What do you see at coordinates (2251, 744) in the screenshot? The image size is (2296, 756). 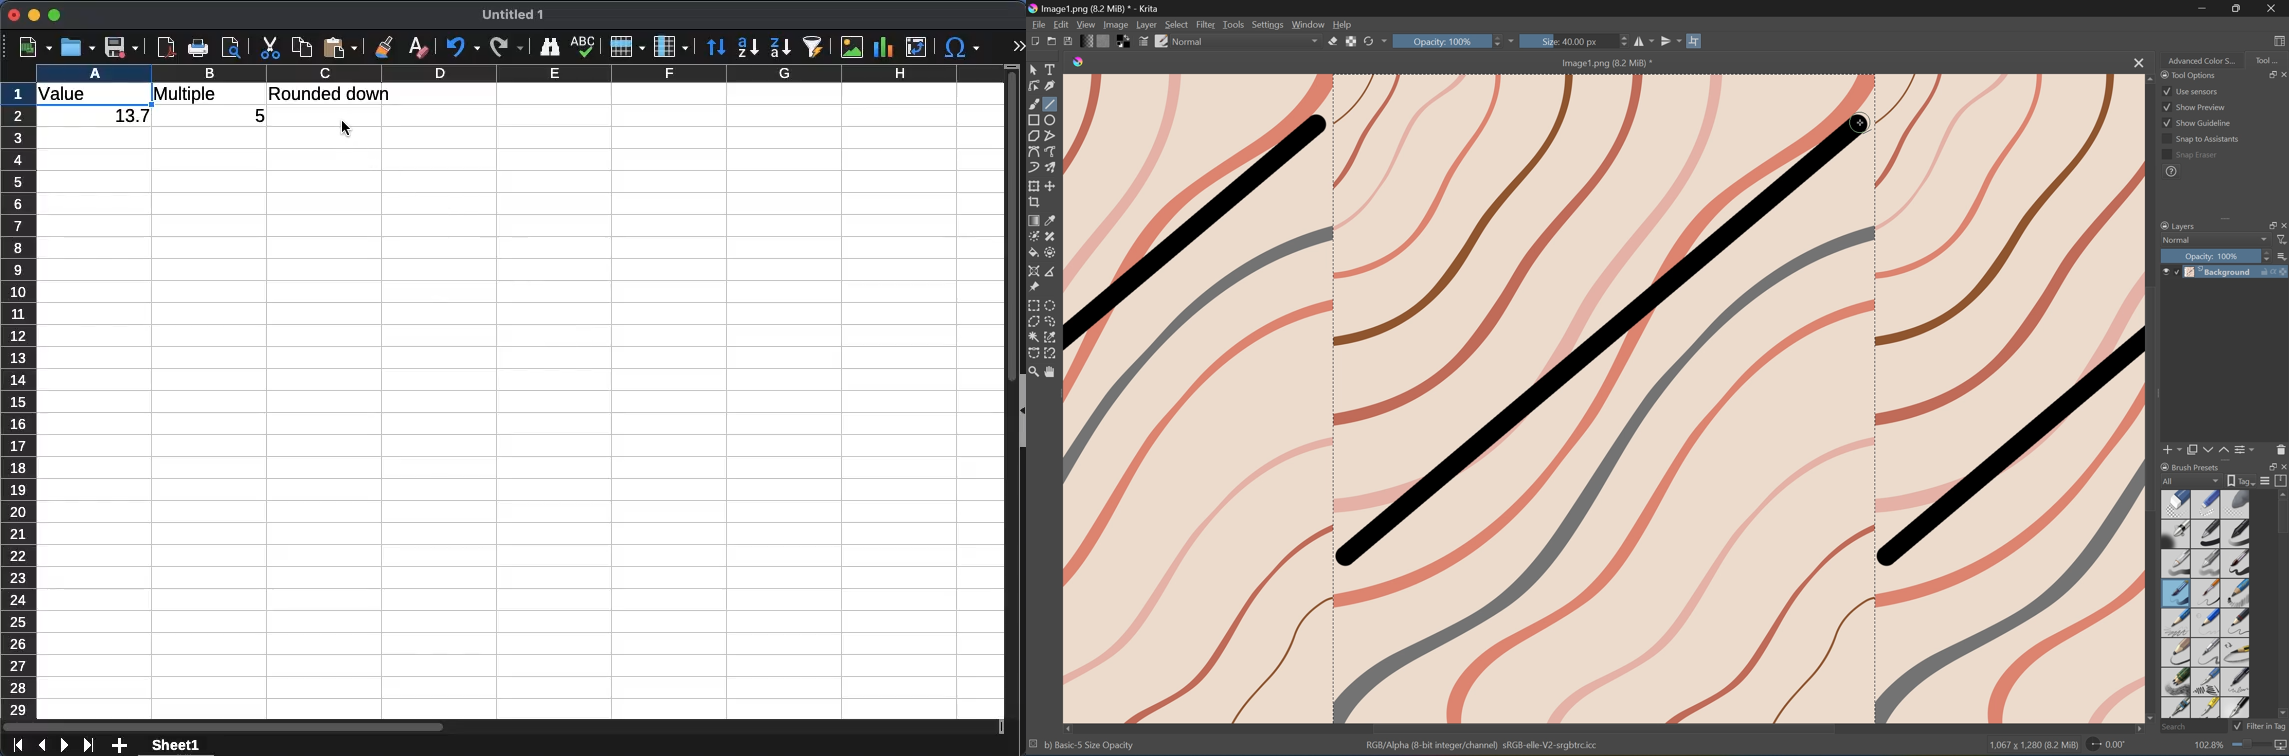 I see `Slider` at bounding box center [2251, 744].